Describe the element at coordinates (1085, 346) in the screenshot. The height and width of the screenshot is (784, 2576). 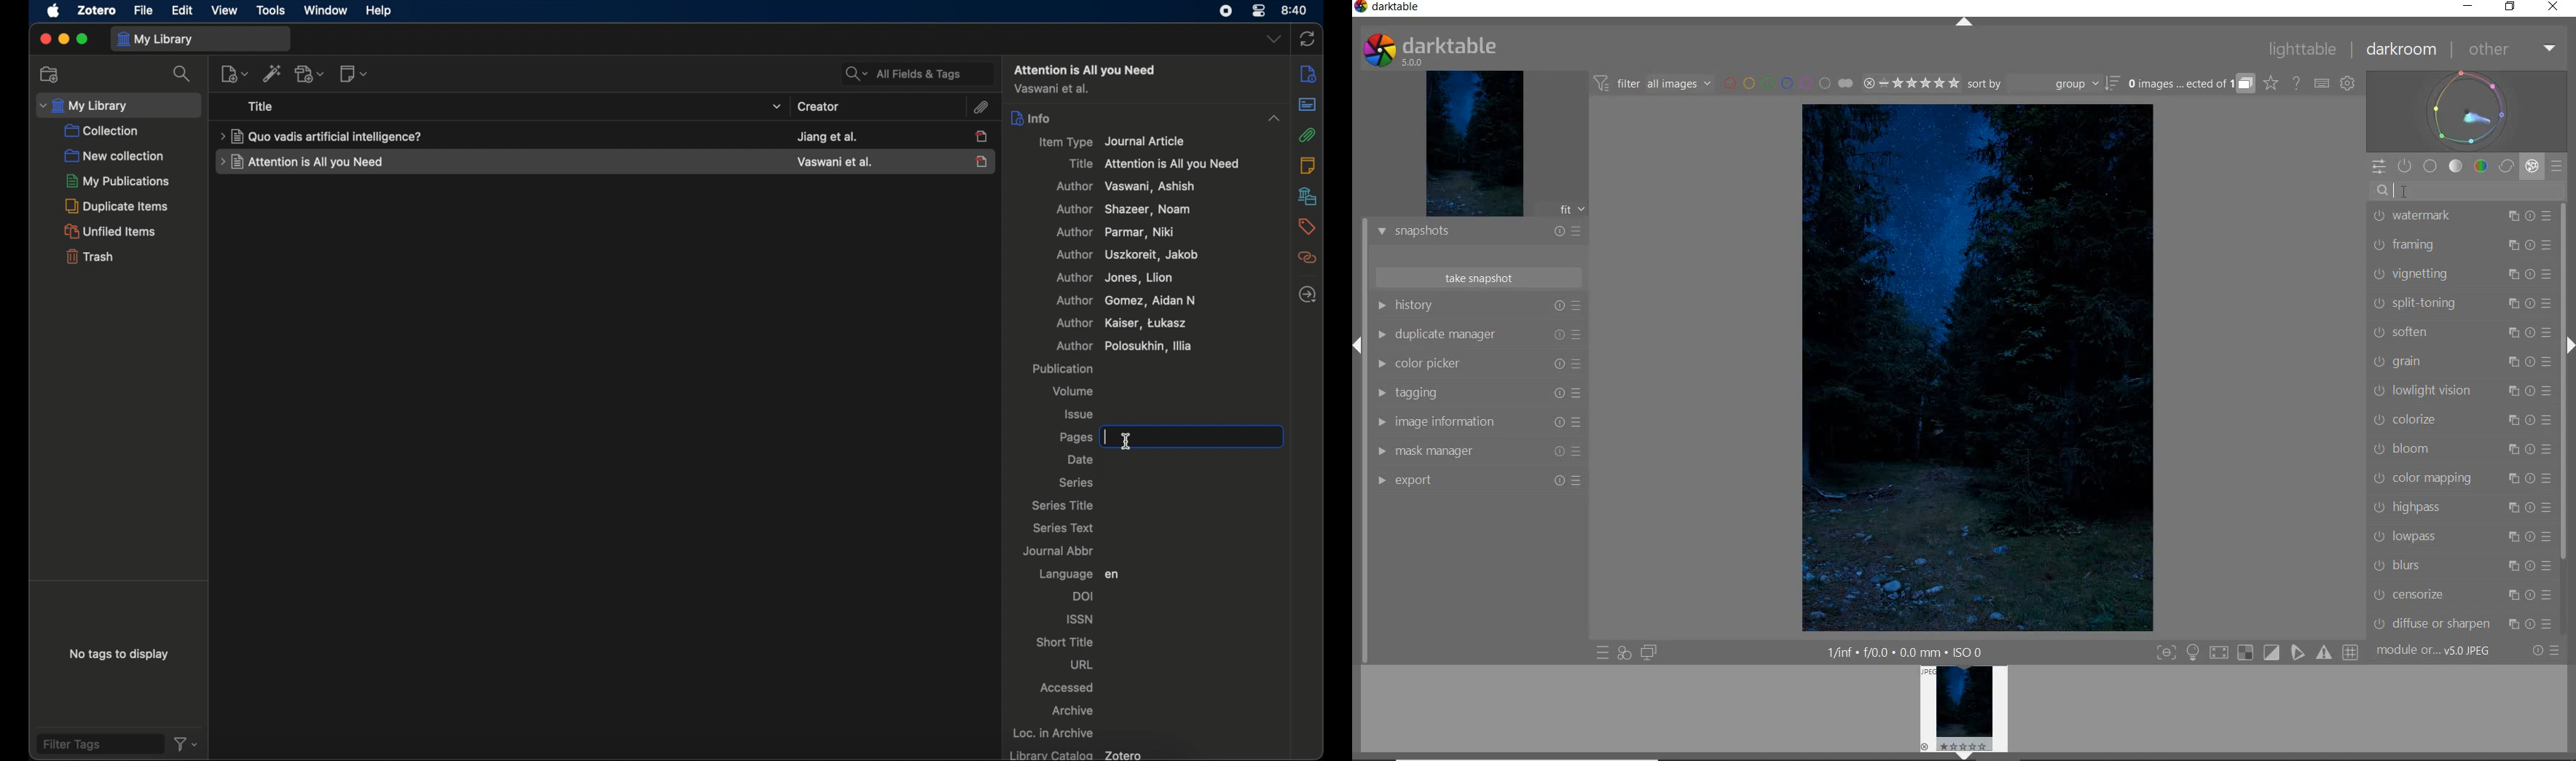
I see `author polosukhin, illia` at that location.